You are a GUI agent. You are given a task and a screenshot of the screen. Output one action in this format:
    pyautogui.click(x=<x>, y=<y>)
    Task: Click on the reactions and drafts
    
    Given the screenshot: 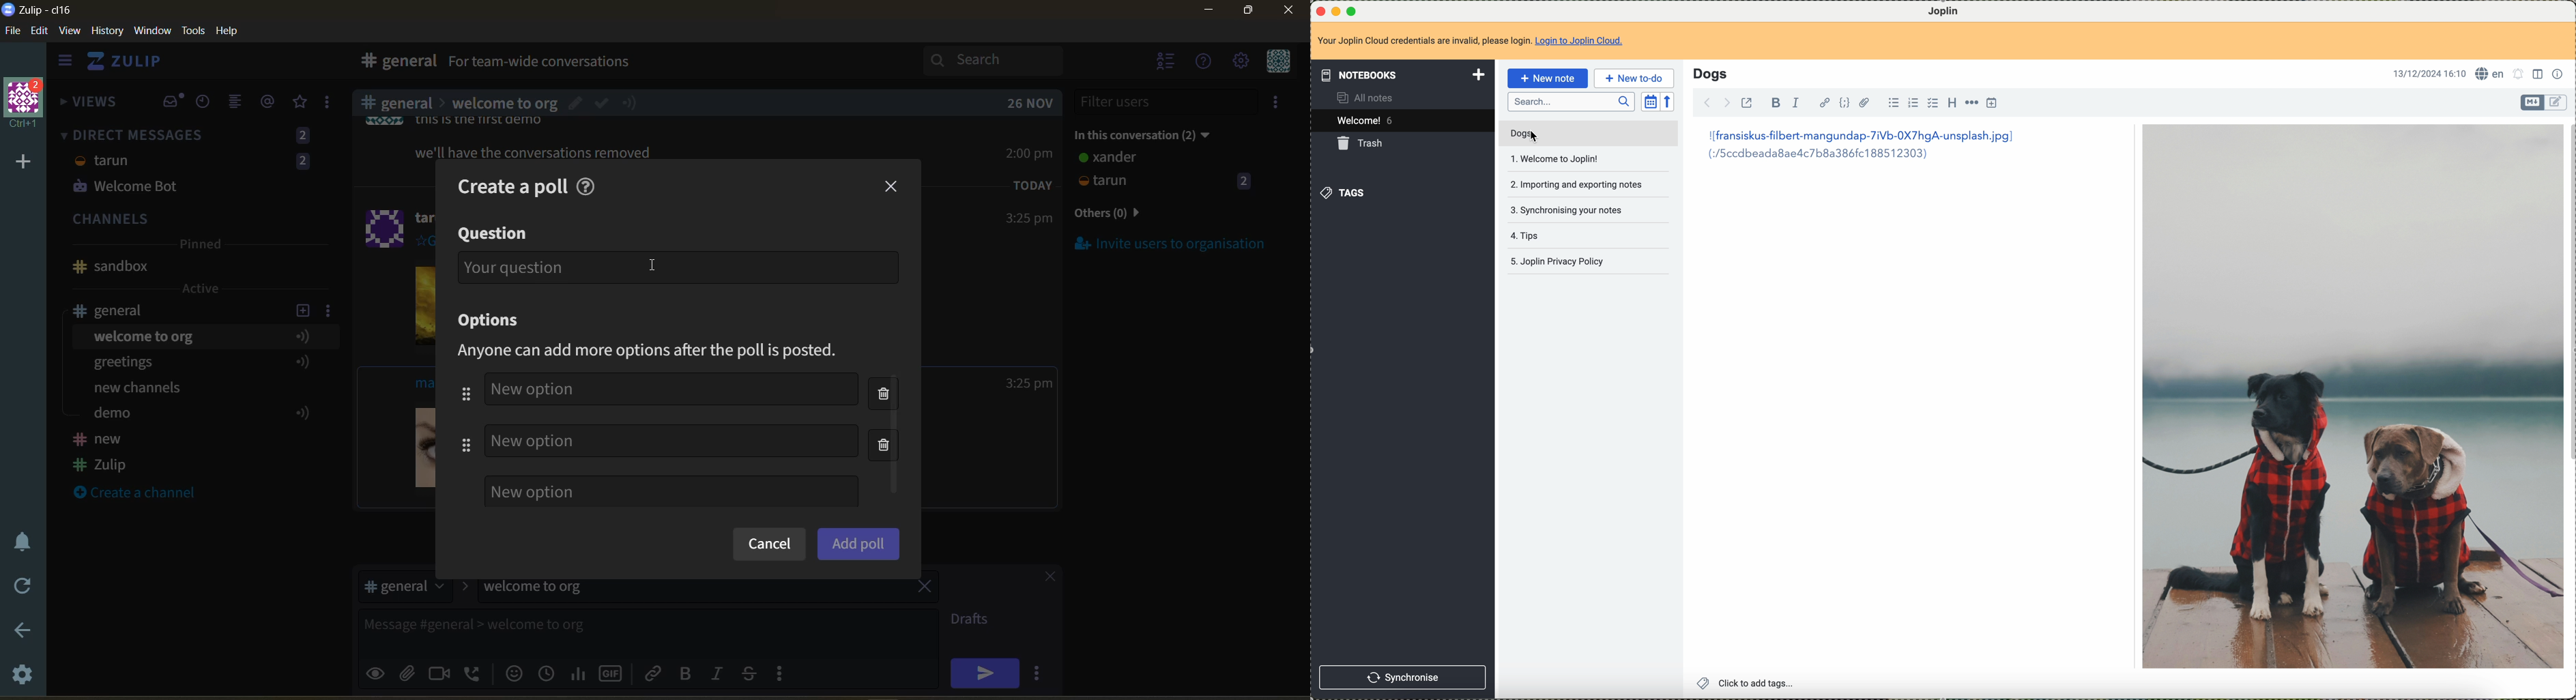 What is the action you would take?
    pyautogui.click(x=332, y=105)
    